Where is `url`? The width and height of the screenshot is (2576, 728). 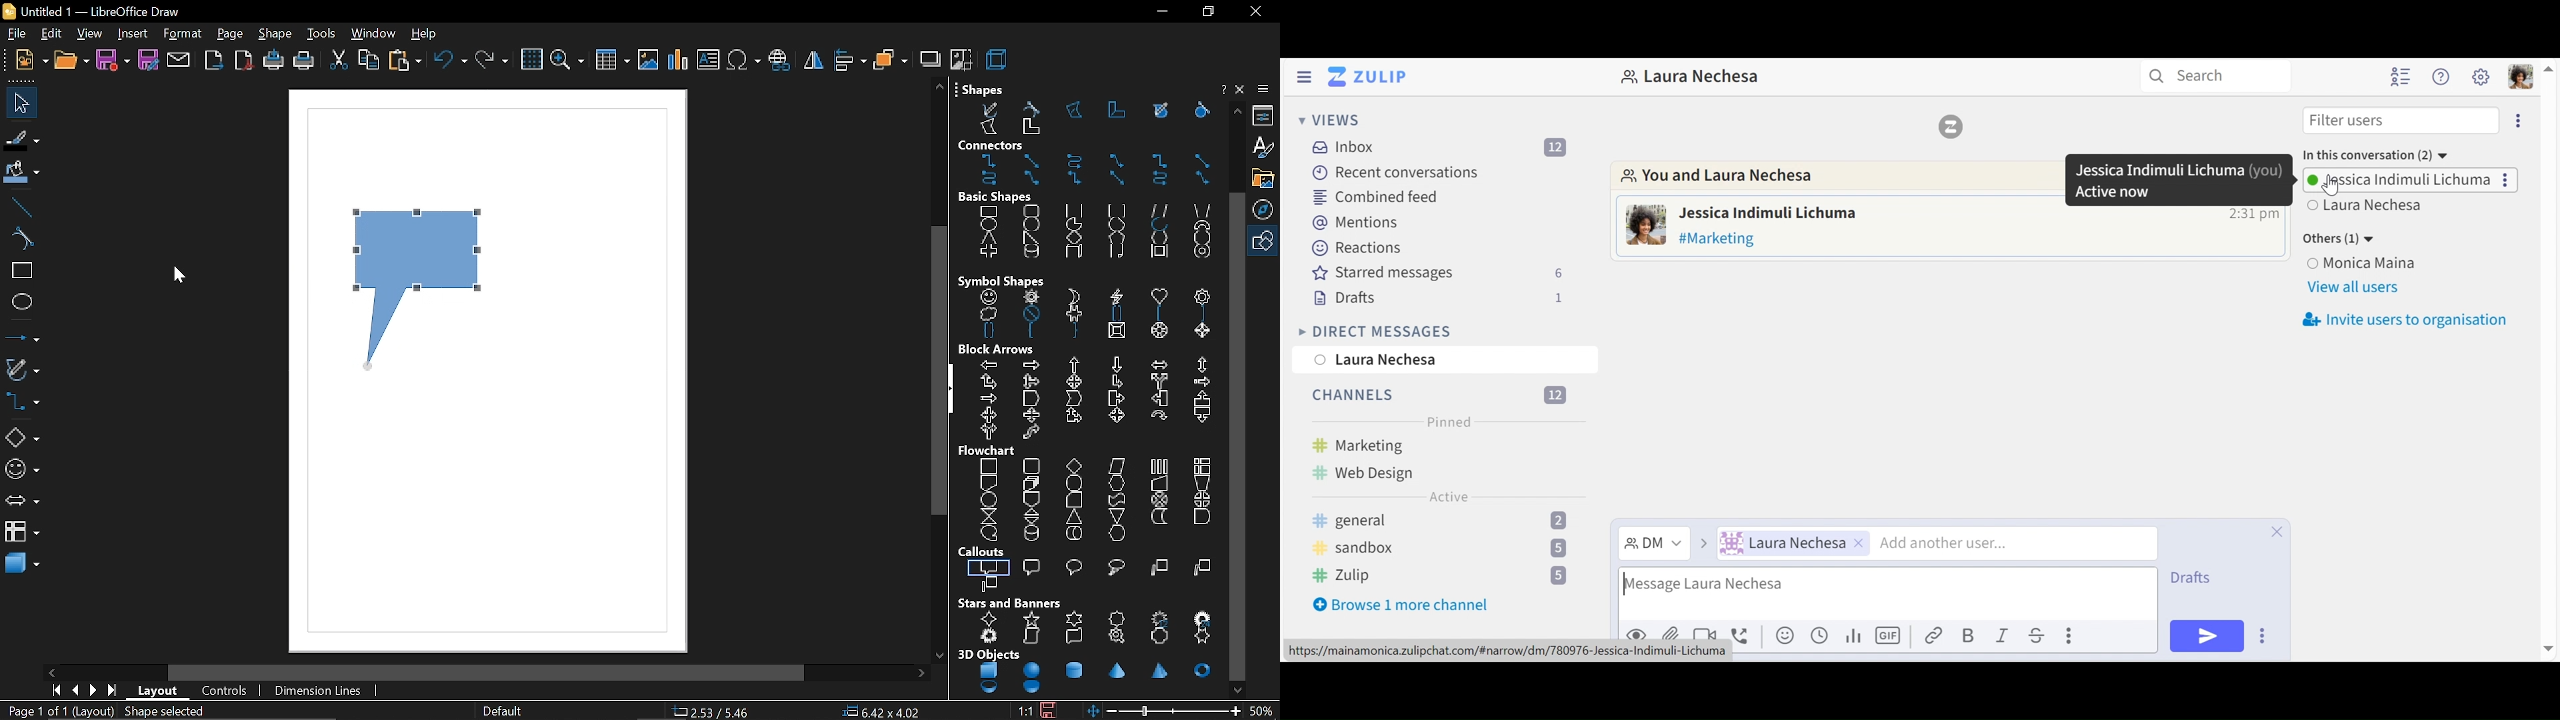 url is located at coordinates (1507, 653).